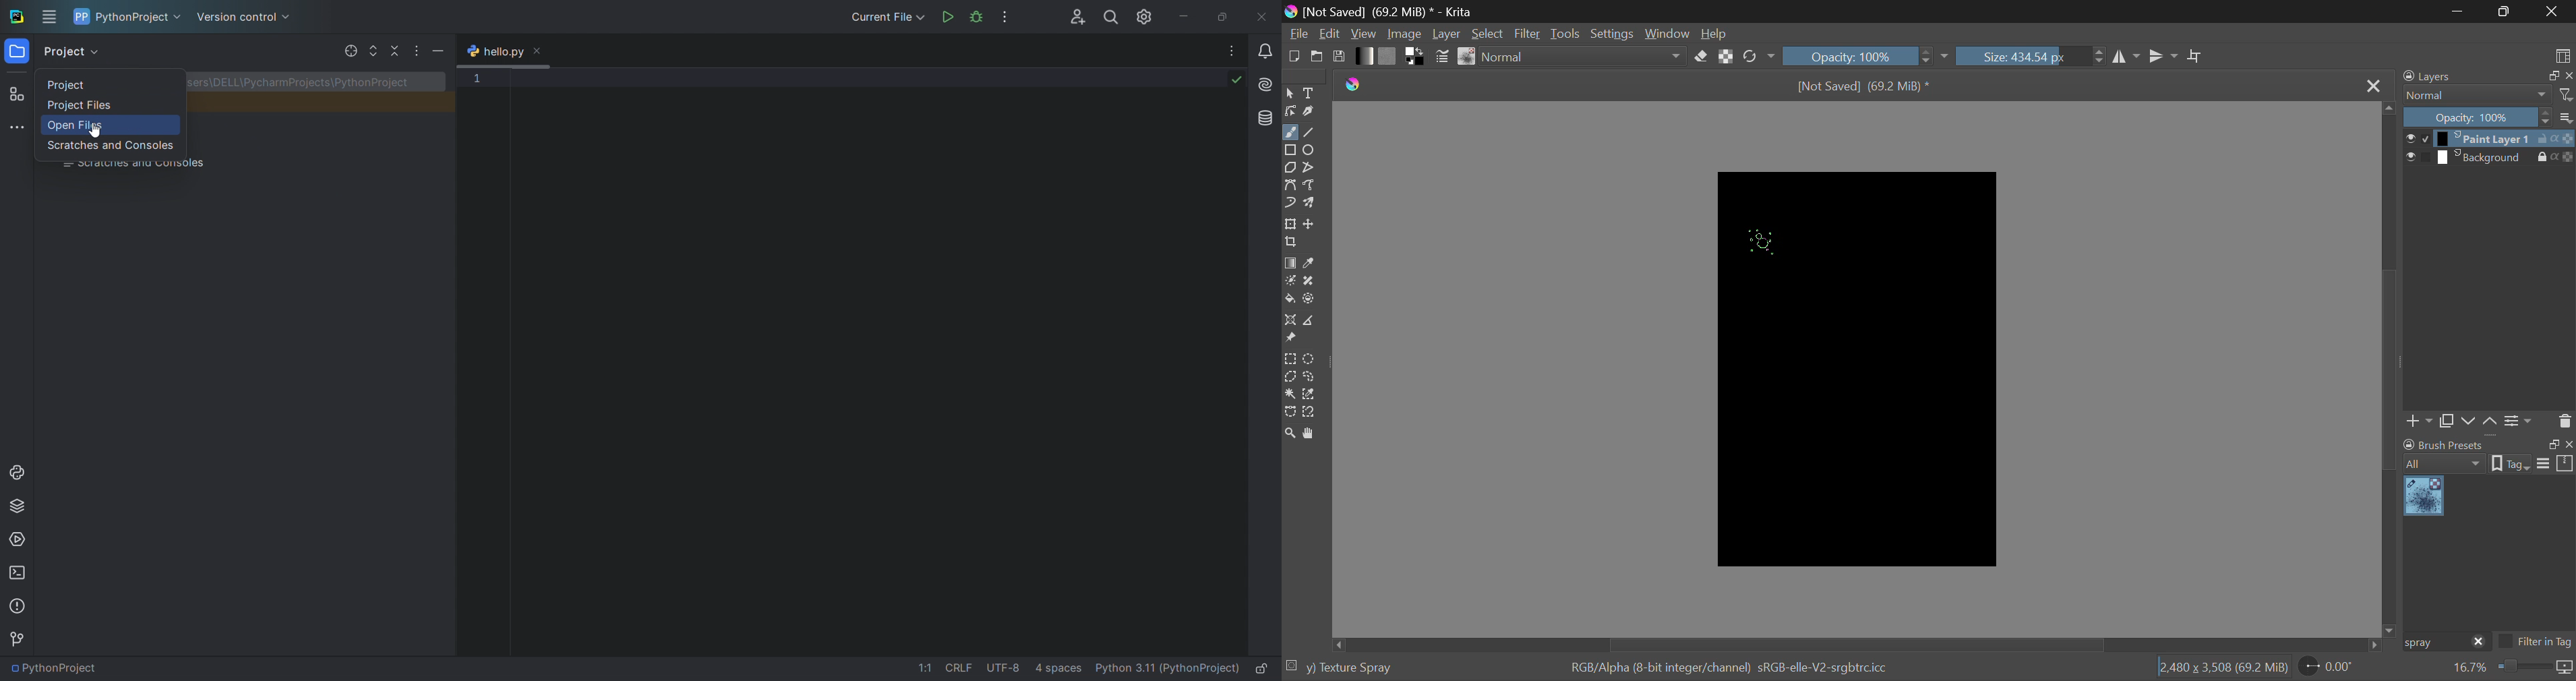 This screenshot has height=700, width=2576. Describe the element at coordinates (2490, 423) in the screenshot. I see `Layer Movement up` at that location.